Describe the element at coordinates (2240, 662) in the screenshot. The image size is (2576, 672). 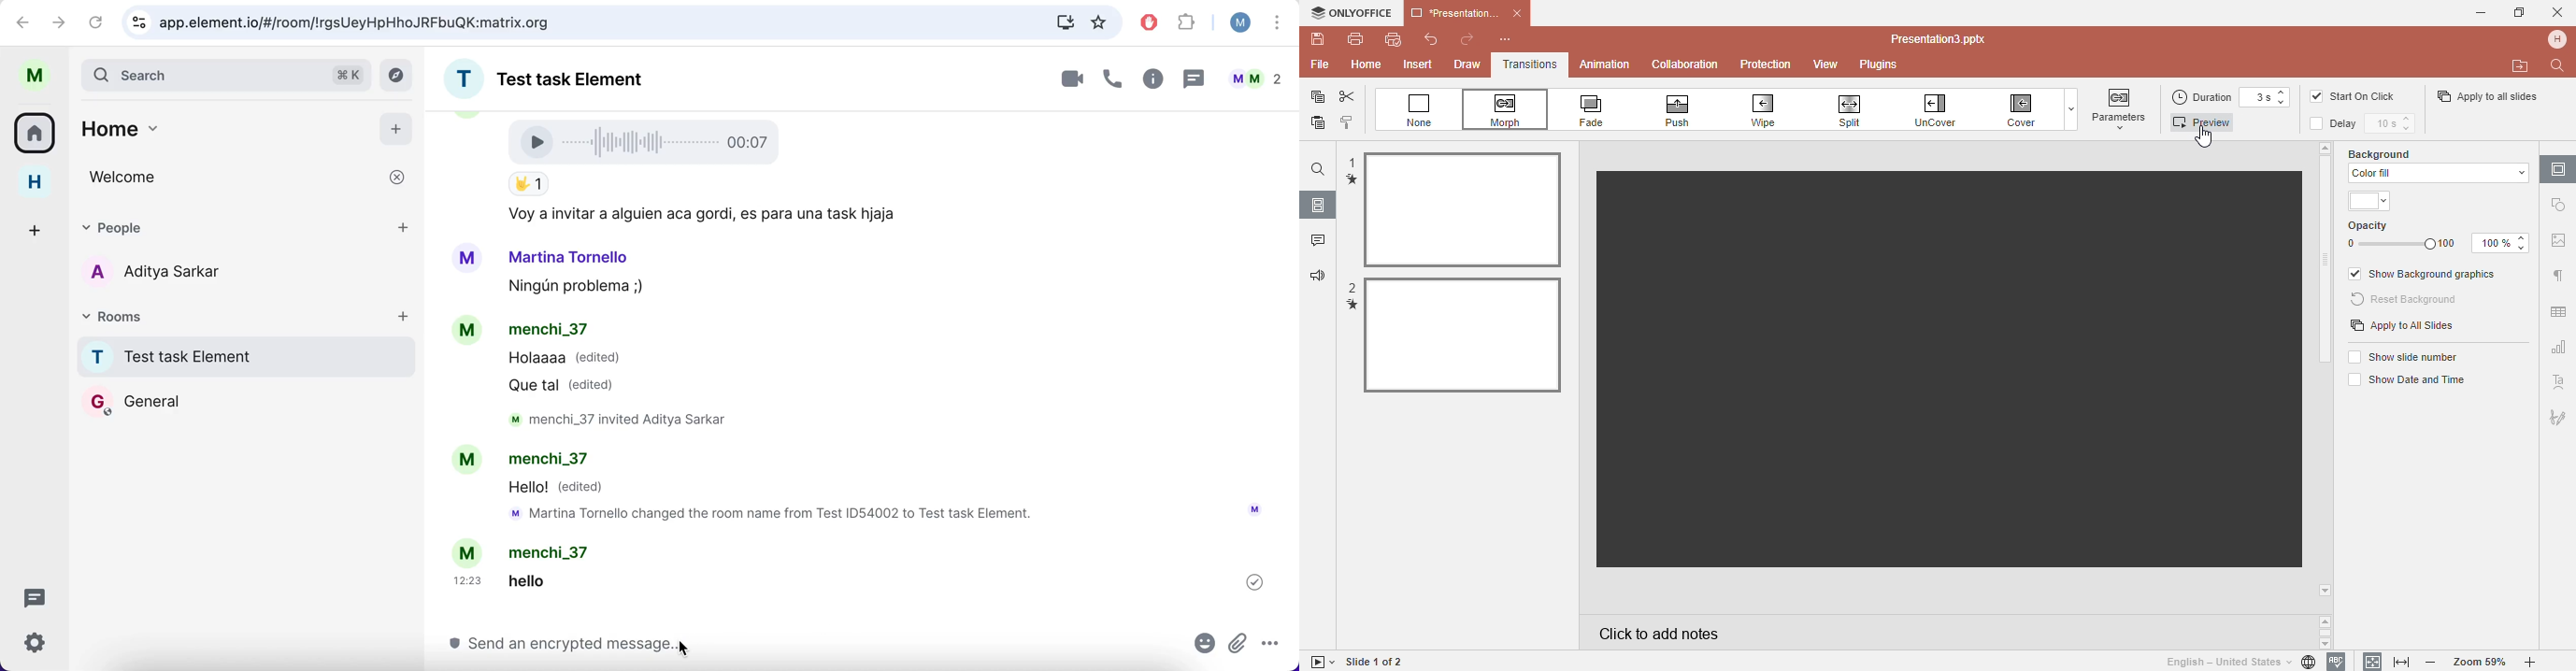
I see `Set document language` at that location.